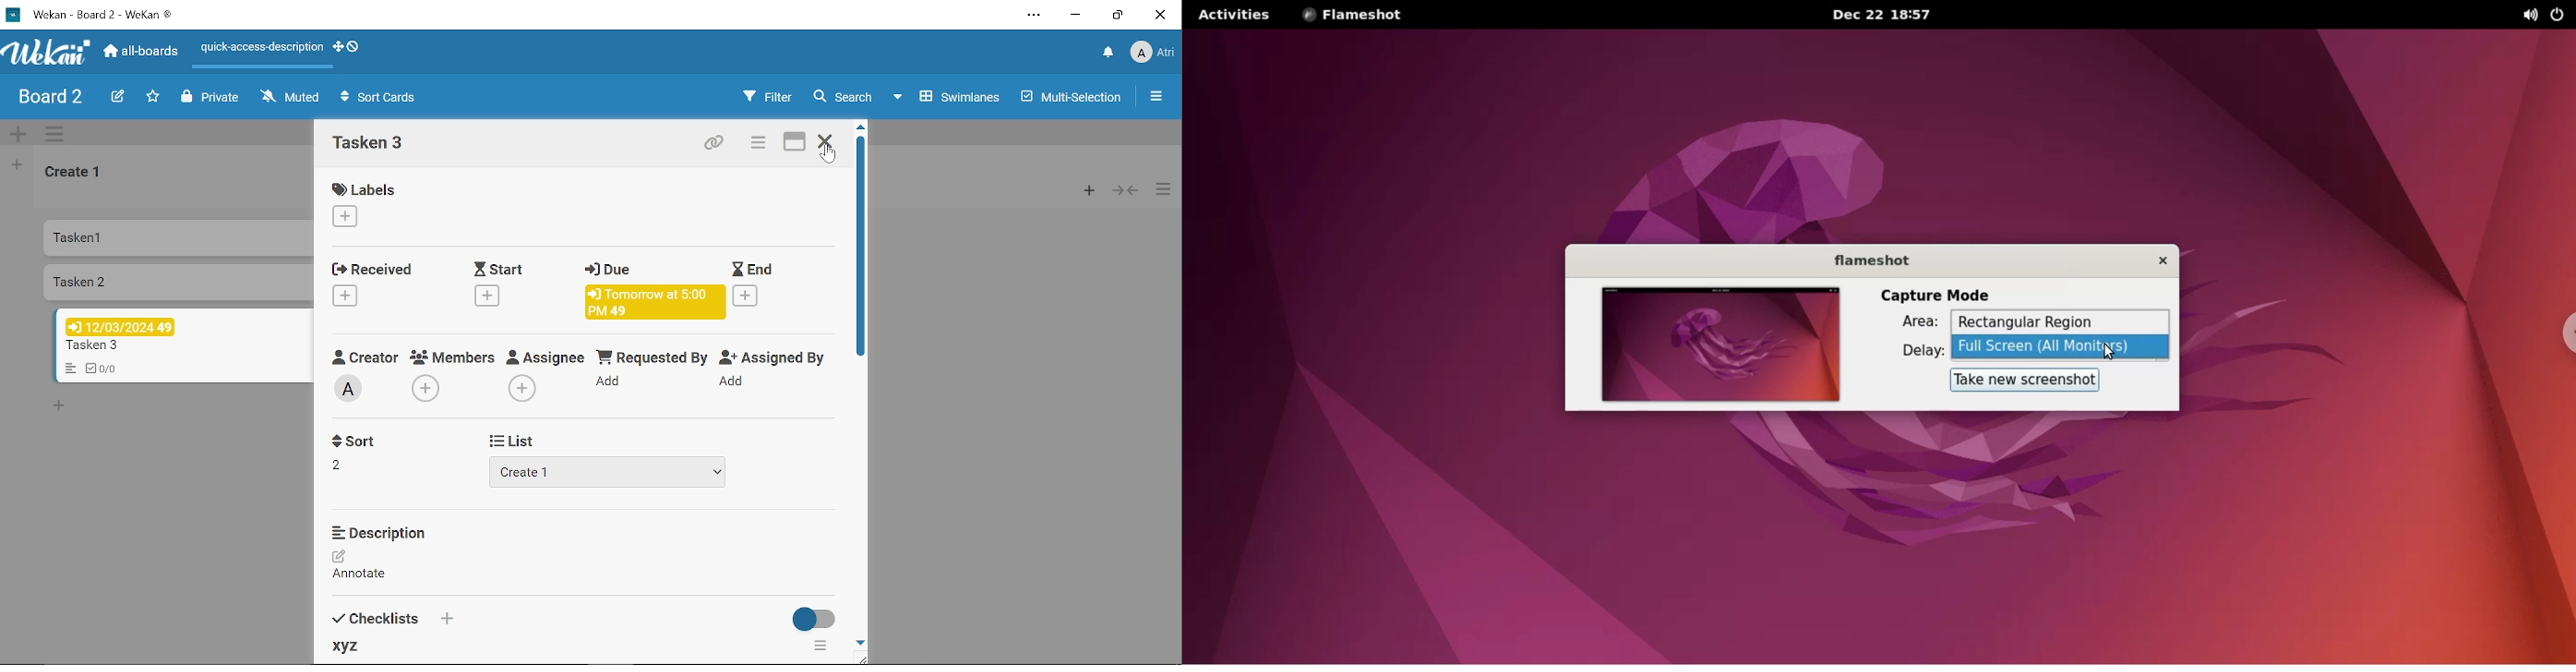  Describe the element at coordinates (371, 268) in the screenshot. I see `Received` at that location.